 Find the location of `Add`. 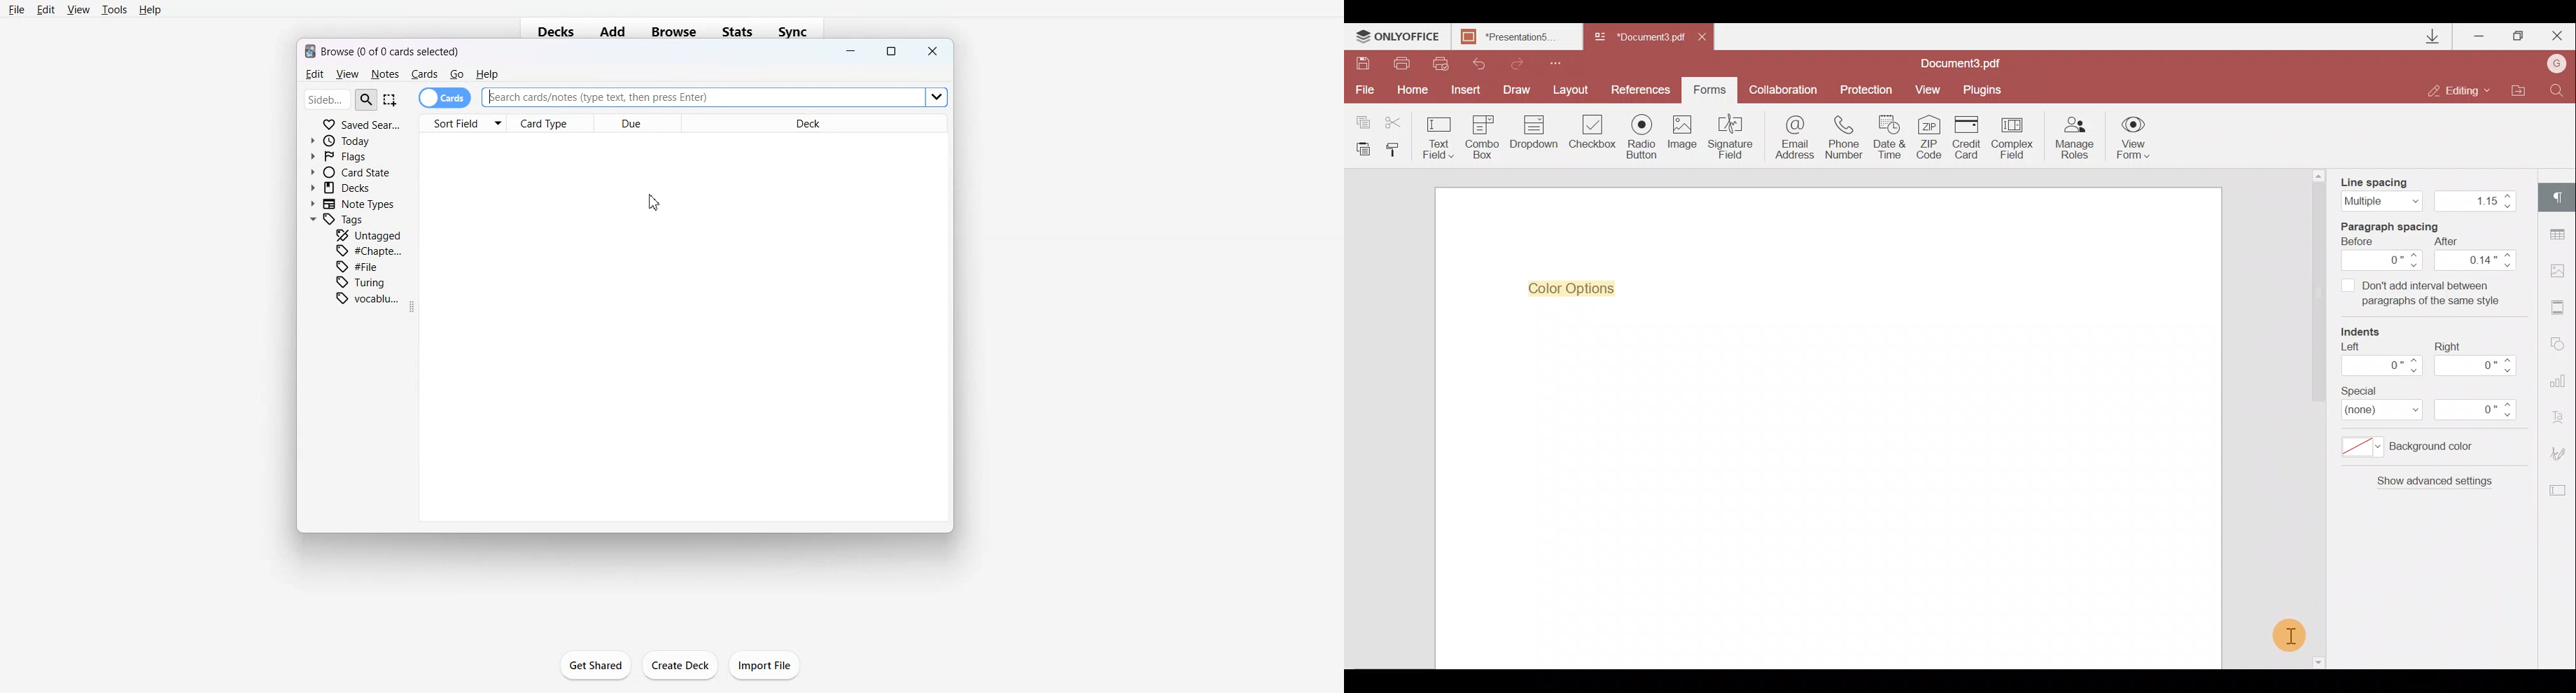

Add is located at coordinates (612, 32).